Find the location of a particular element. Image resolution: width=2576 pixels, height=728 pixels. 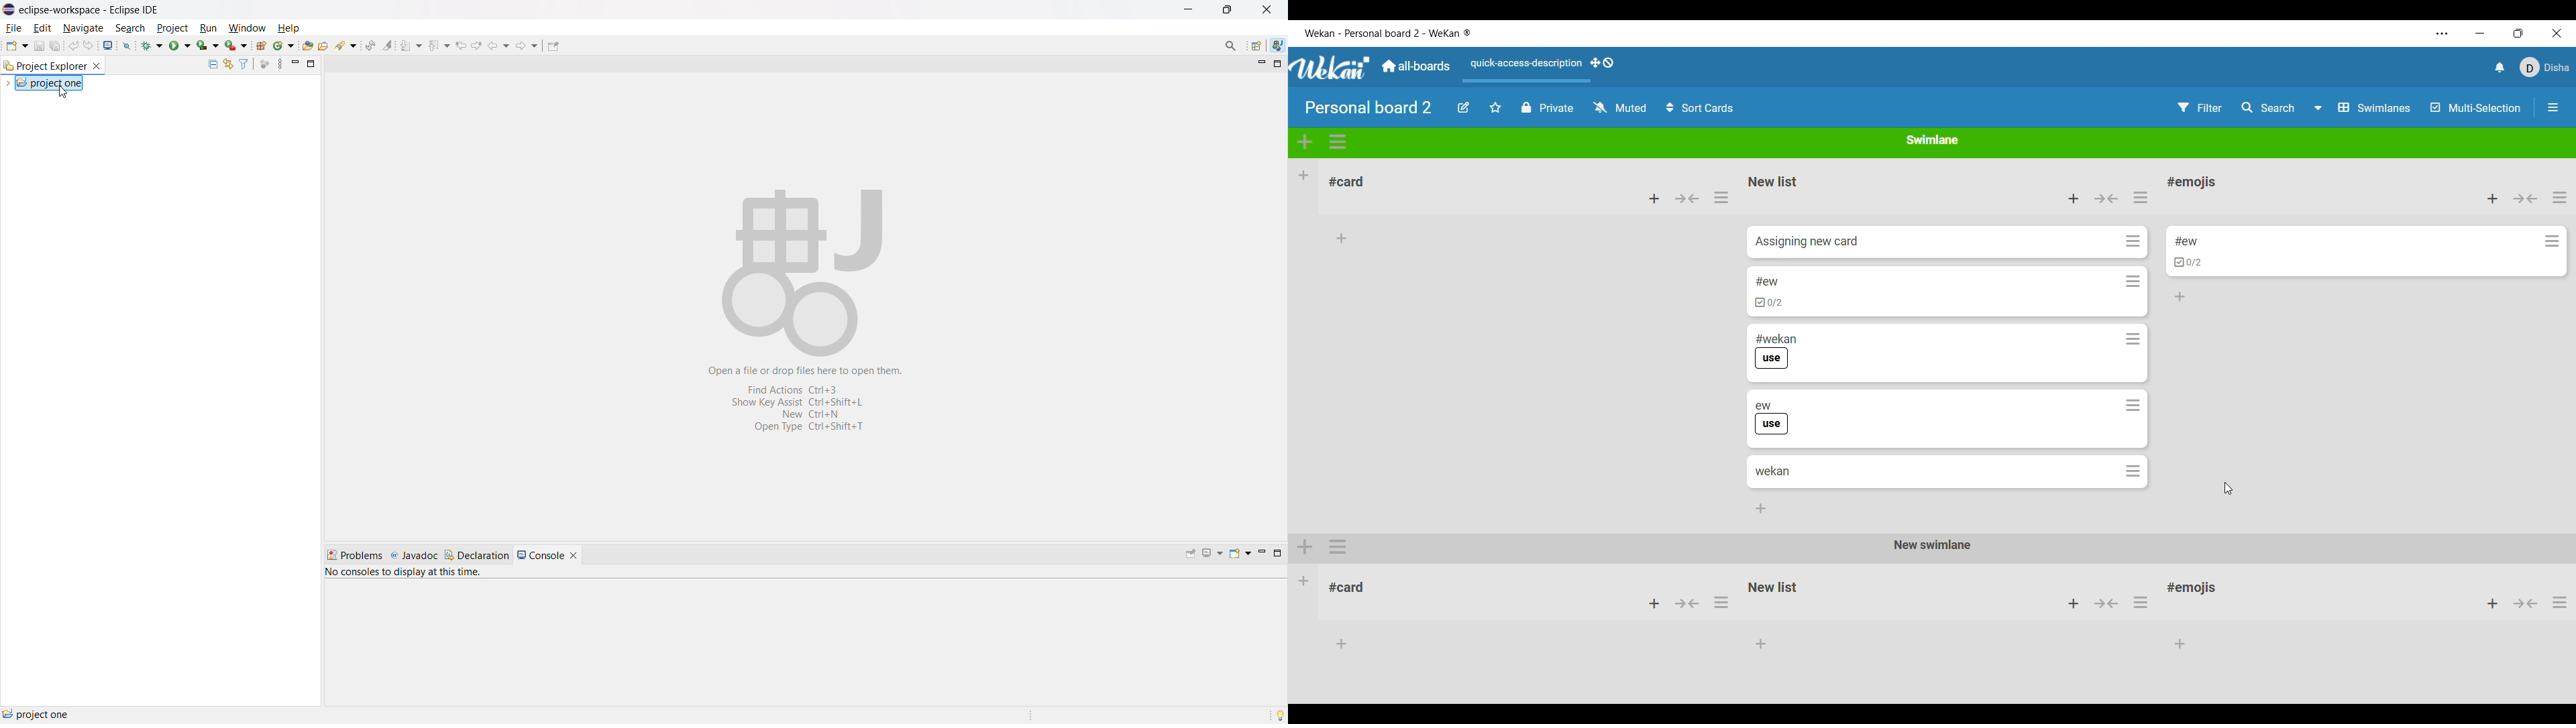

Star board is located at coordinates (1496, 107).